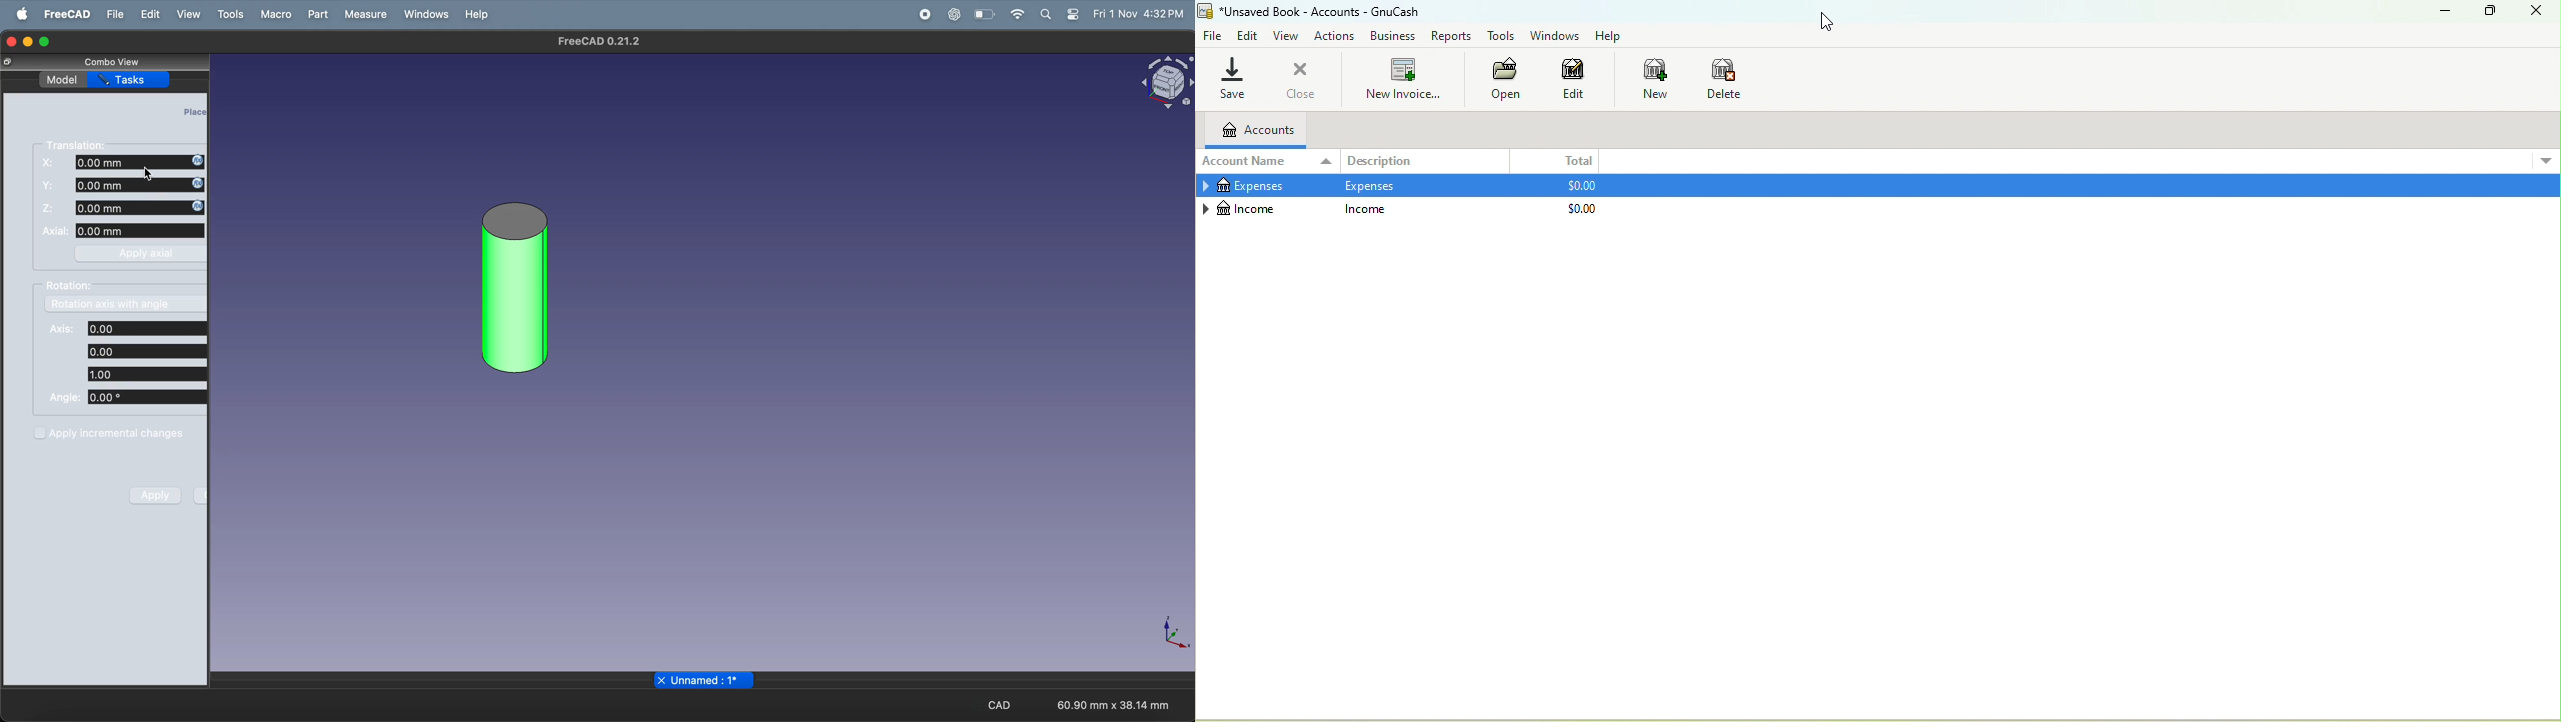 Image resolution: width=2576 pixels, height=728 pixels. I want to click on Income, so click(1365, 208).